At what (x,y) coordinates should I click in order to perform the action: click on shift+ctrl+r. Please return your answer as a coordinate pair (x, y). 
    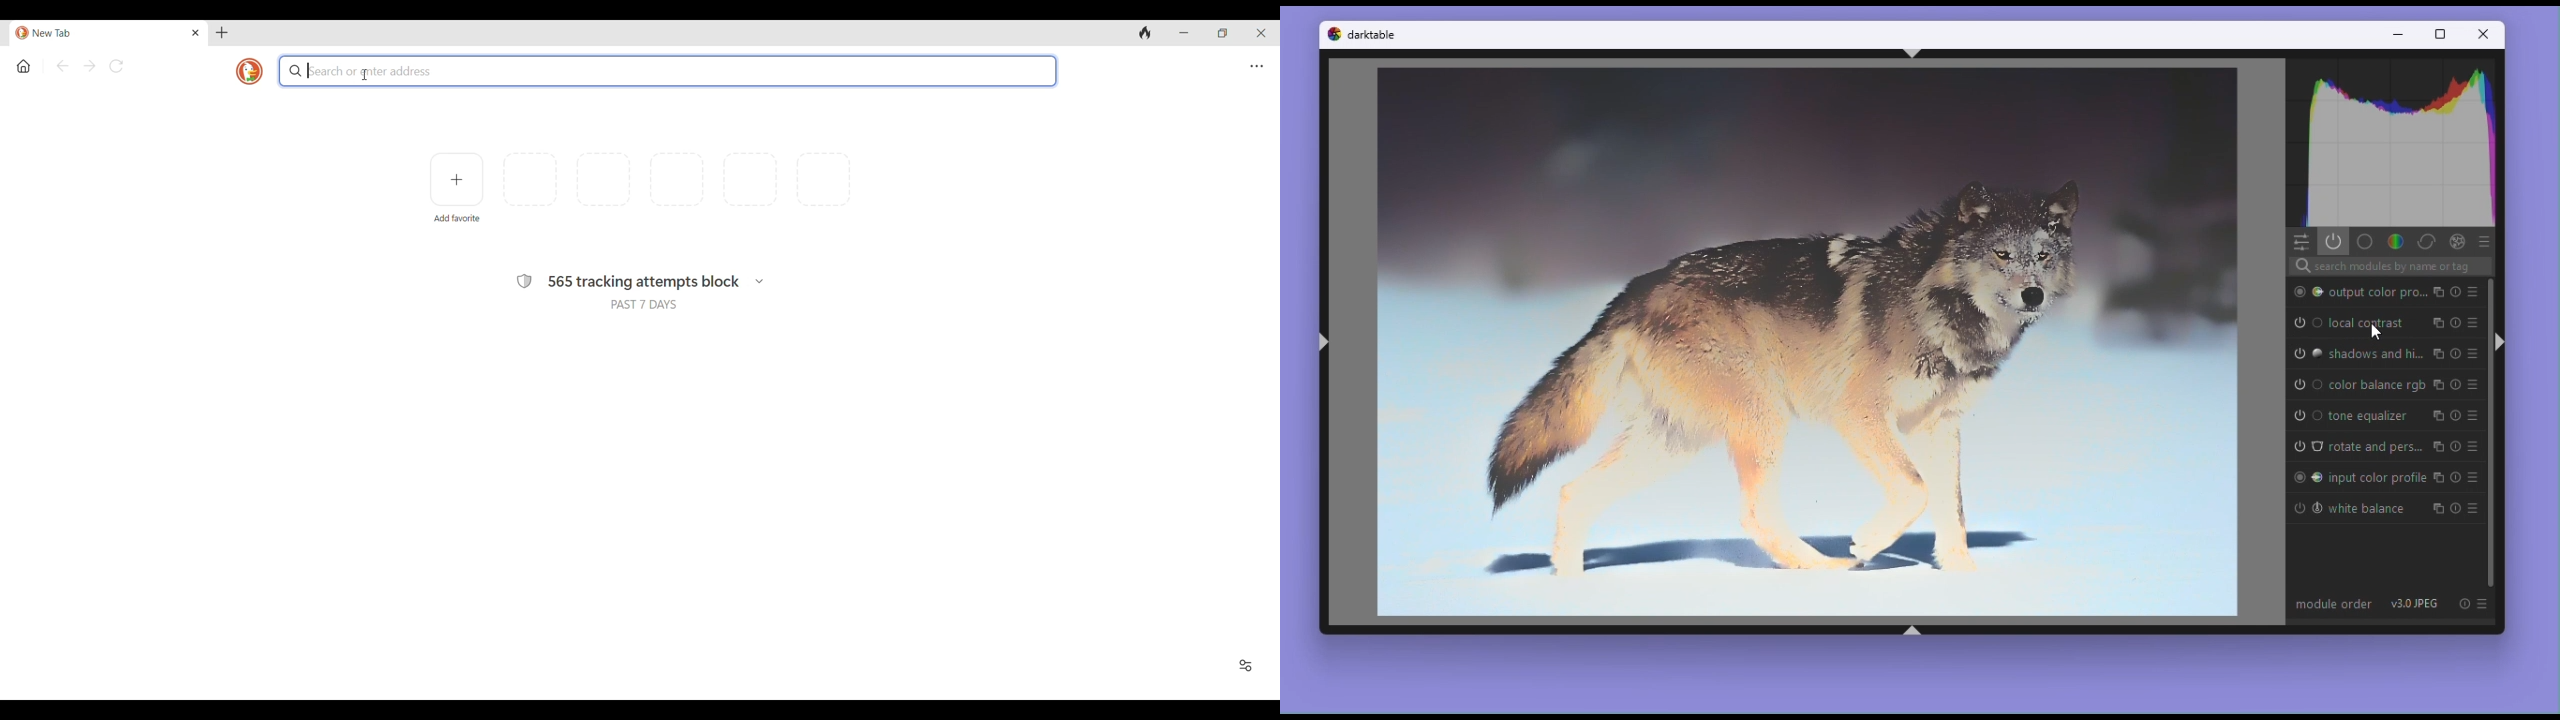
    Looking at the image, I should click on (2506, 343).